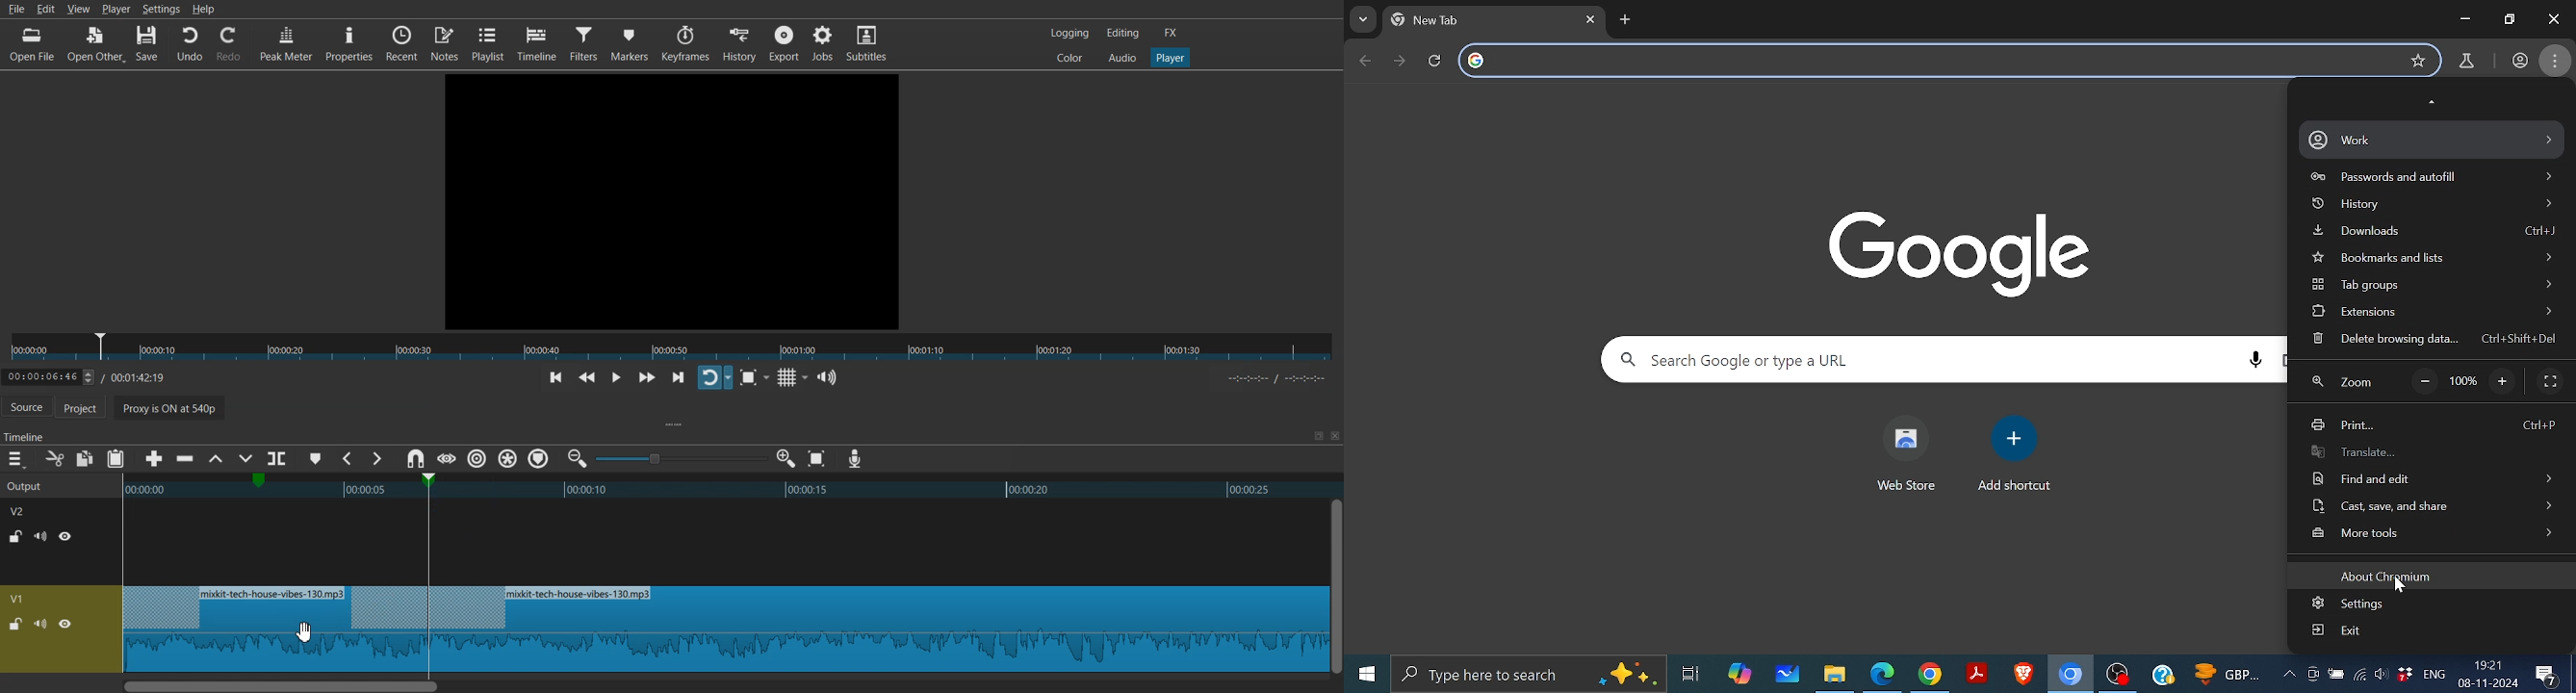  What do you see at coordinates (190, 44) in the screenshot?
I see `Undo` at bounding box center [190, 44].